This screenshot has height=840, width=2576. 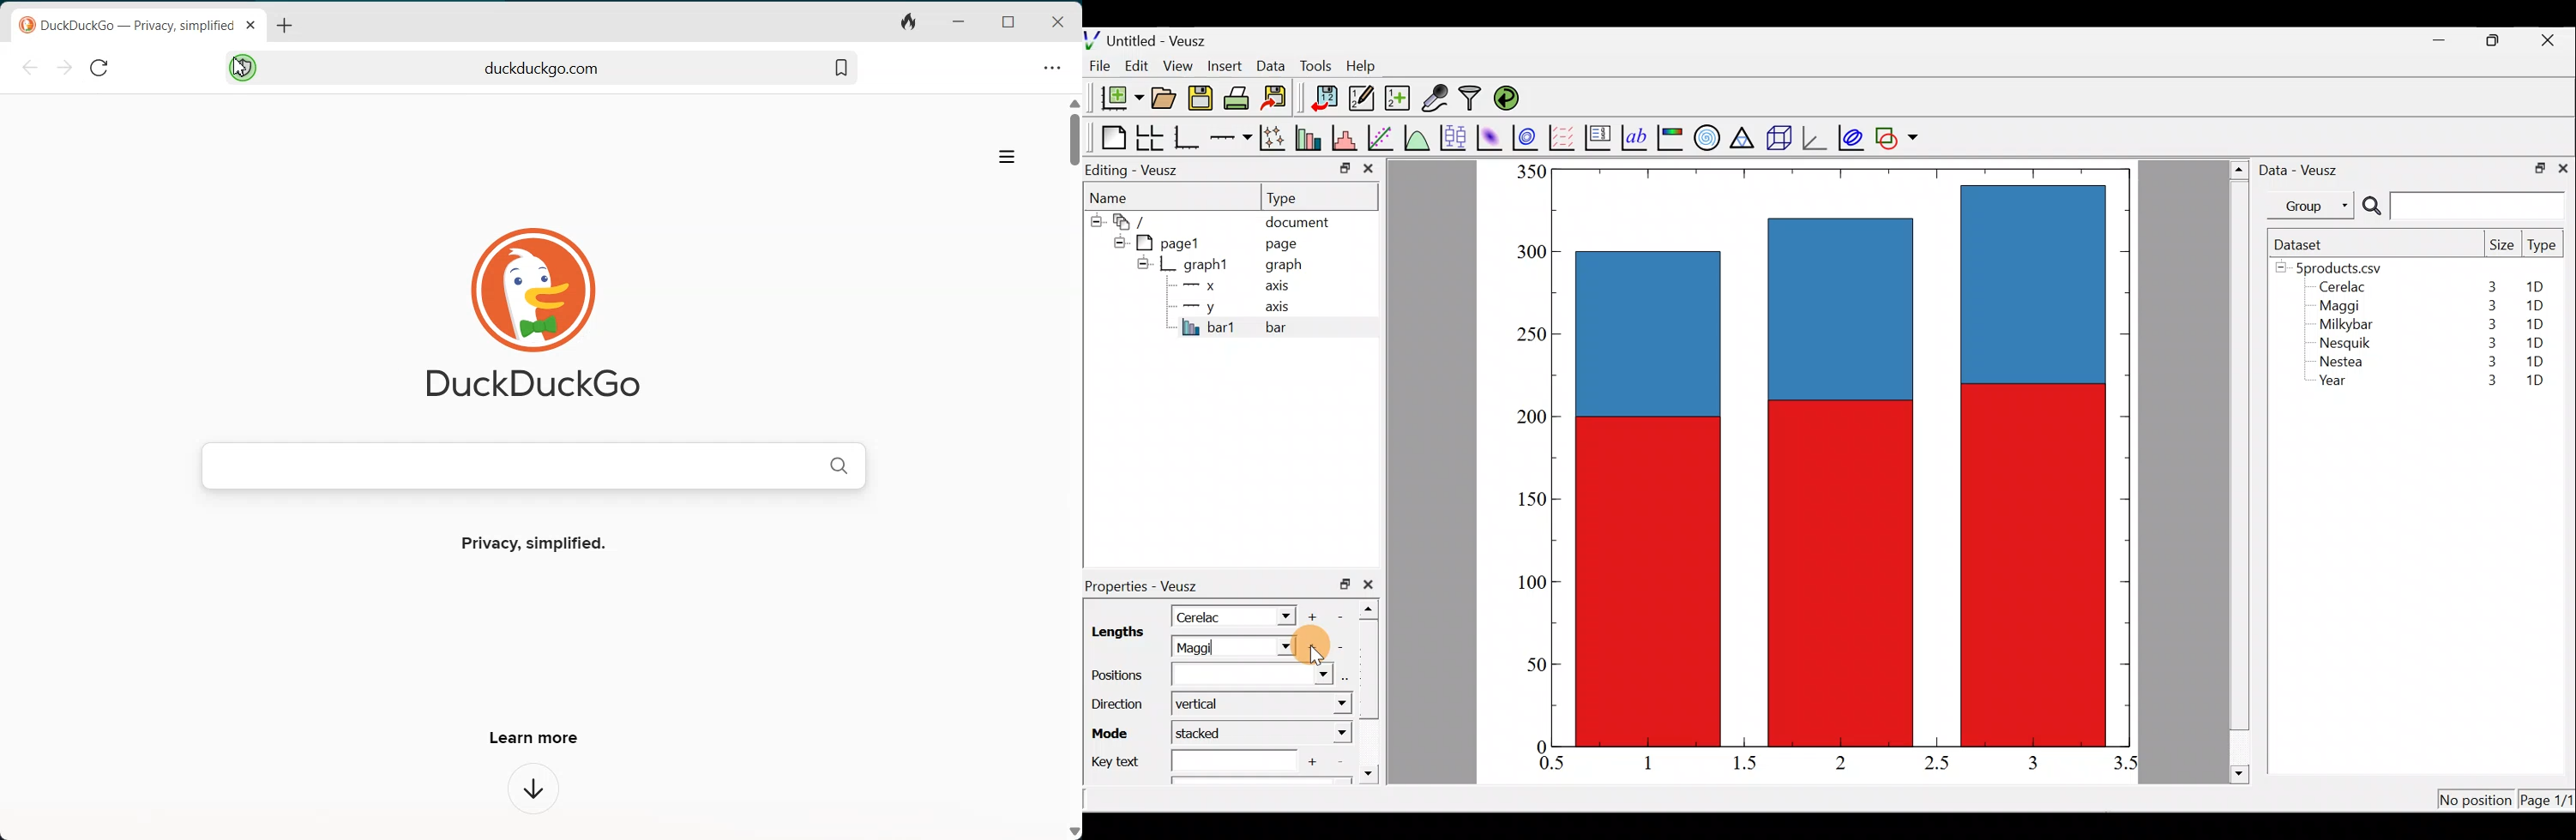 I want to click on View, so click(x=1181, y=62).